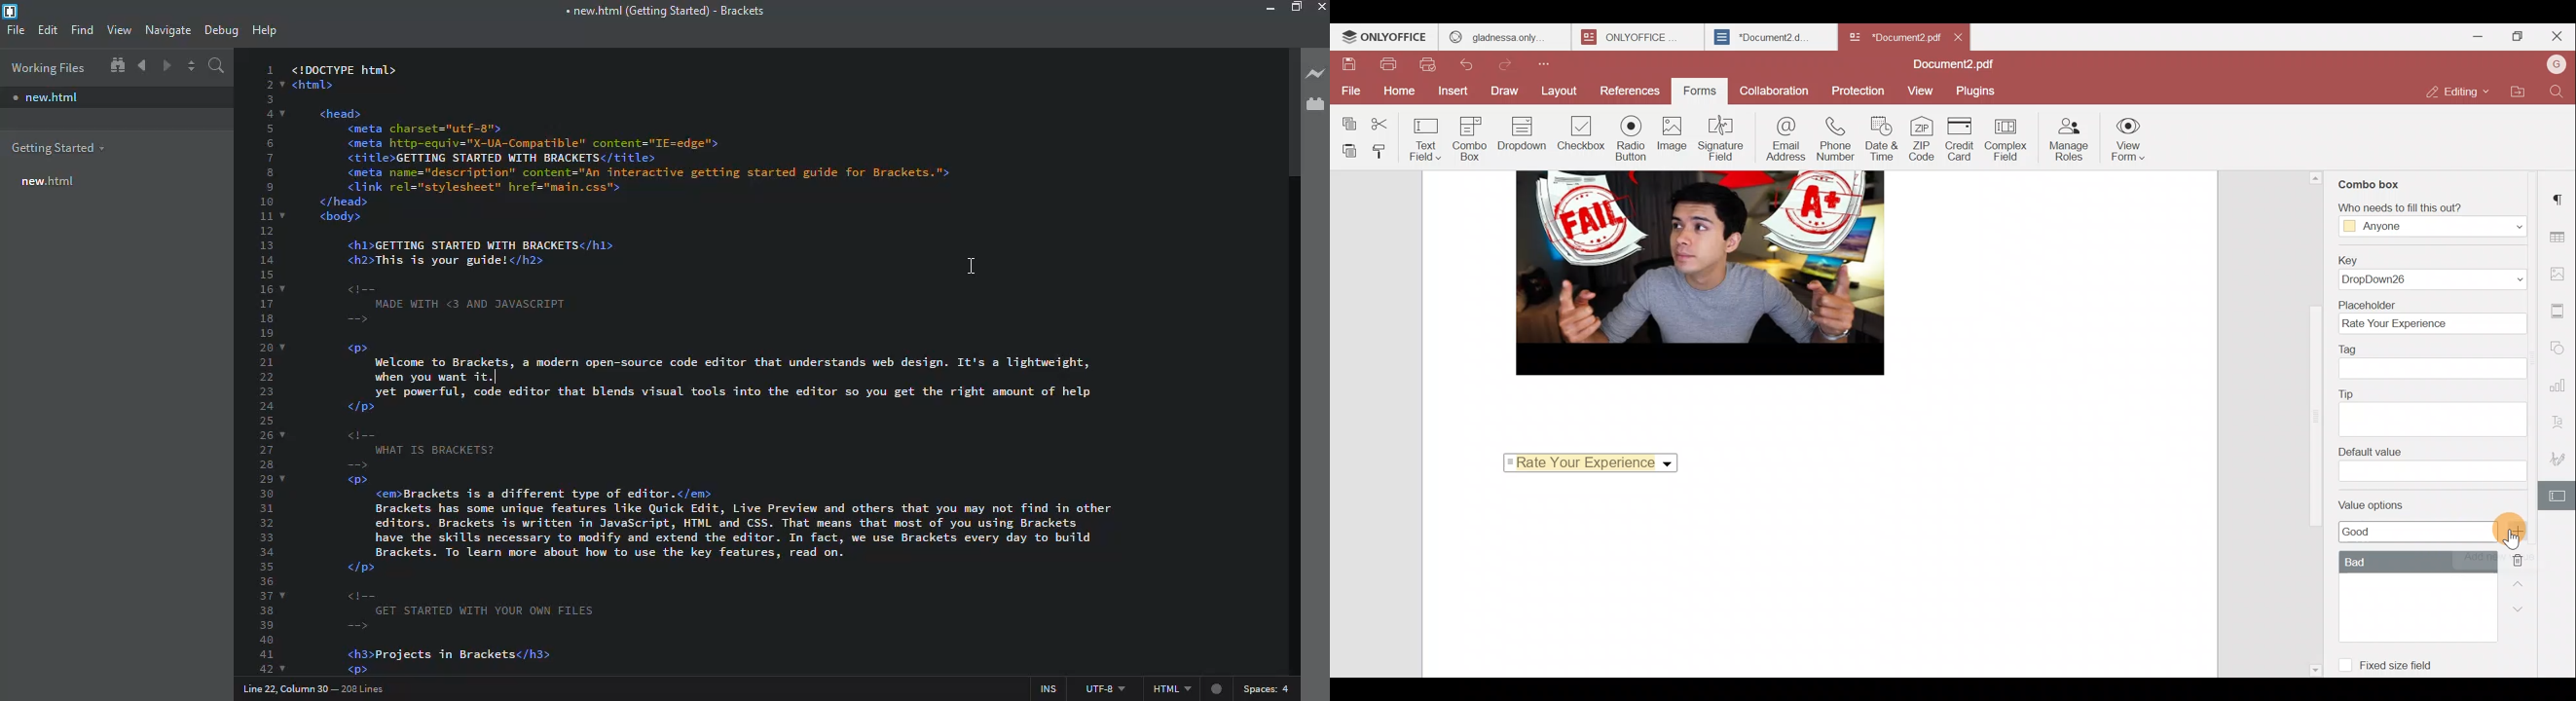 The width and height of the screenshot is (2576, 728). I want to click on Close, so click(1960, 35).